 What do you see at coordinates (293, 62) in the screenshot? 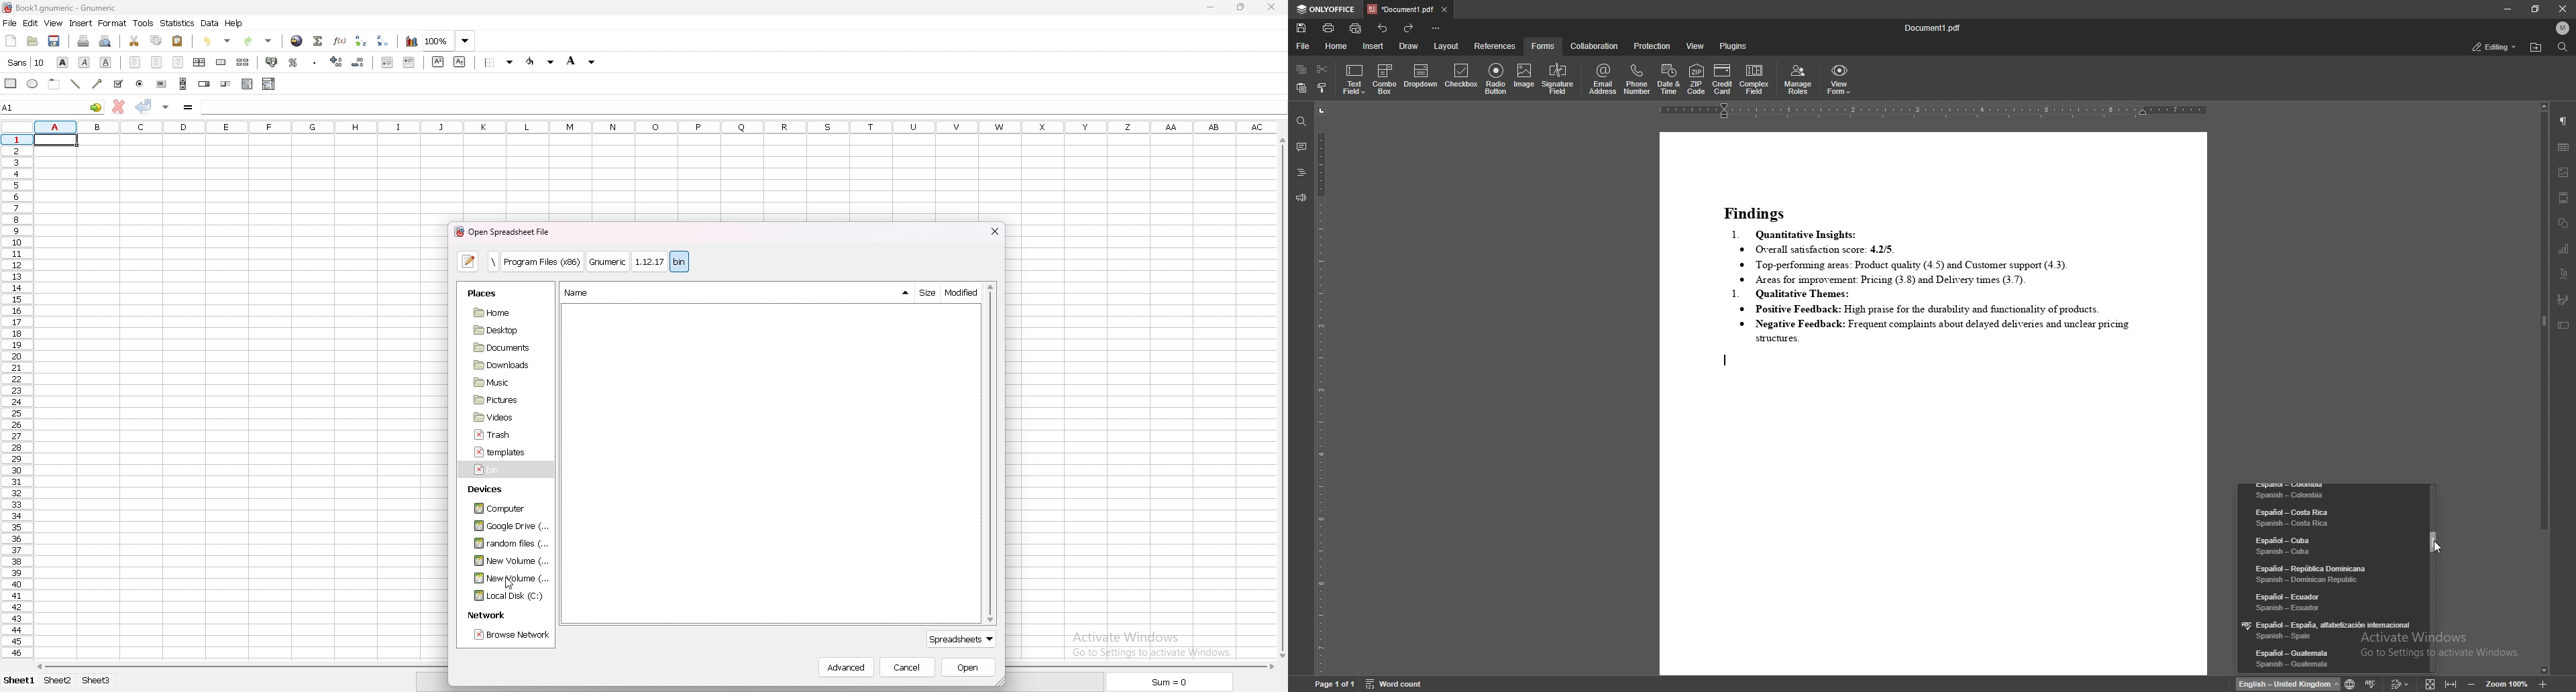
I see `percentage` at bounding box center [293, 62].